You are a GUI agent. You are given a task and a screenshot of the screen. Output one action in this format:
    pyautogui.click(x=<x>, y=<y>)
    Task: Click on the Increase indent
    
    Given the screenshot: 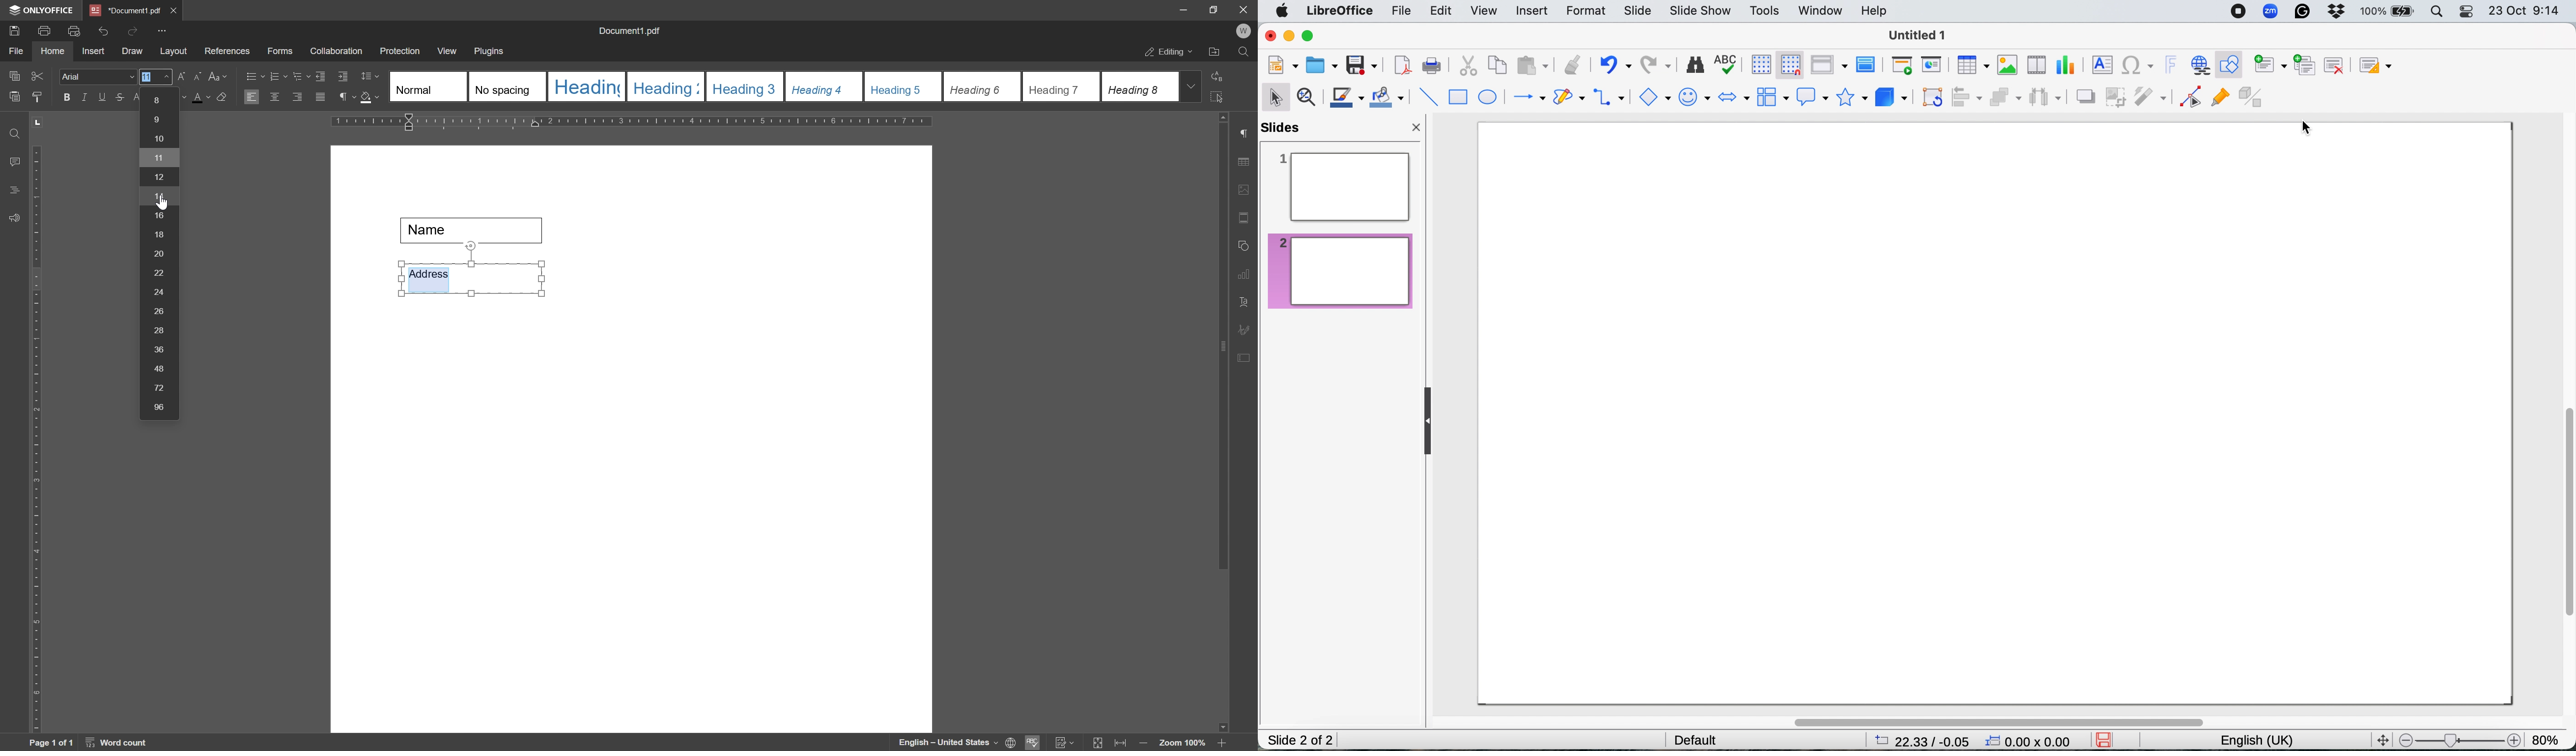 What is the action you would take?
    pyautogui.click(x=344, y=77)
    